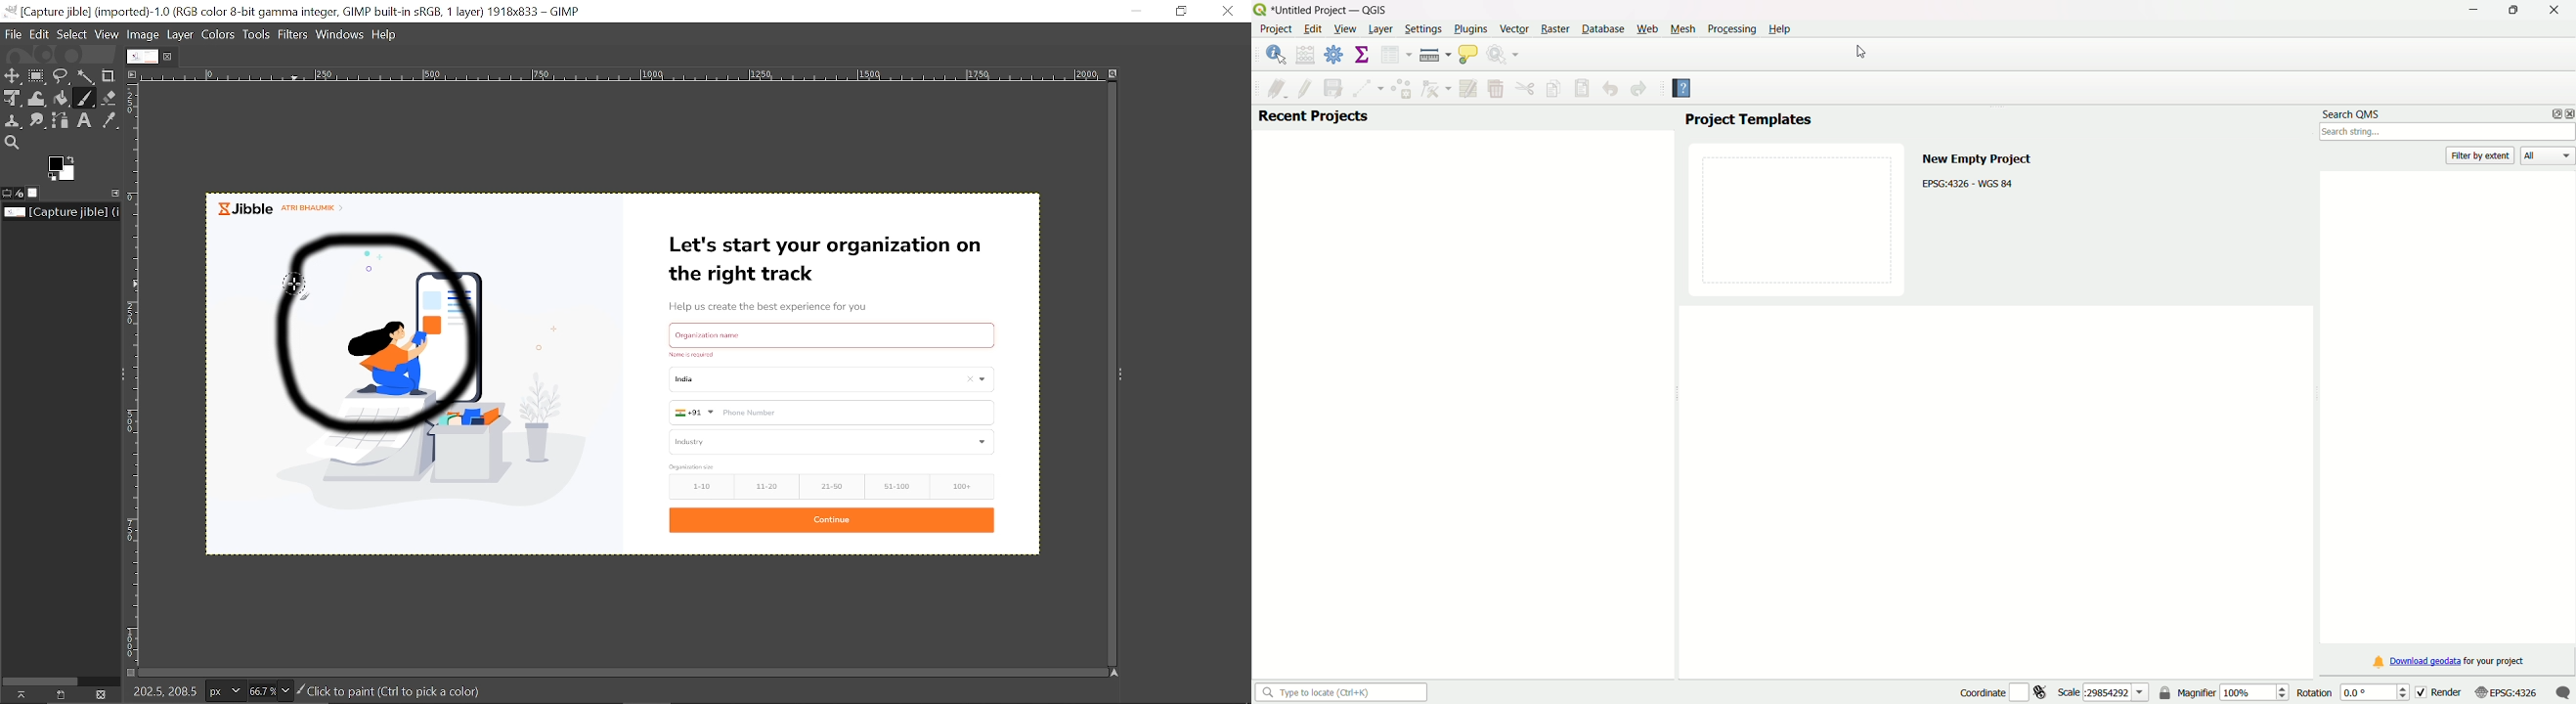 This screenshot has width=2576, height=728. I want to click on project templates, so click(1748, 121).